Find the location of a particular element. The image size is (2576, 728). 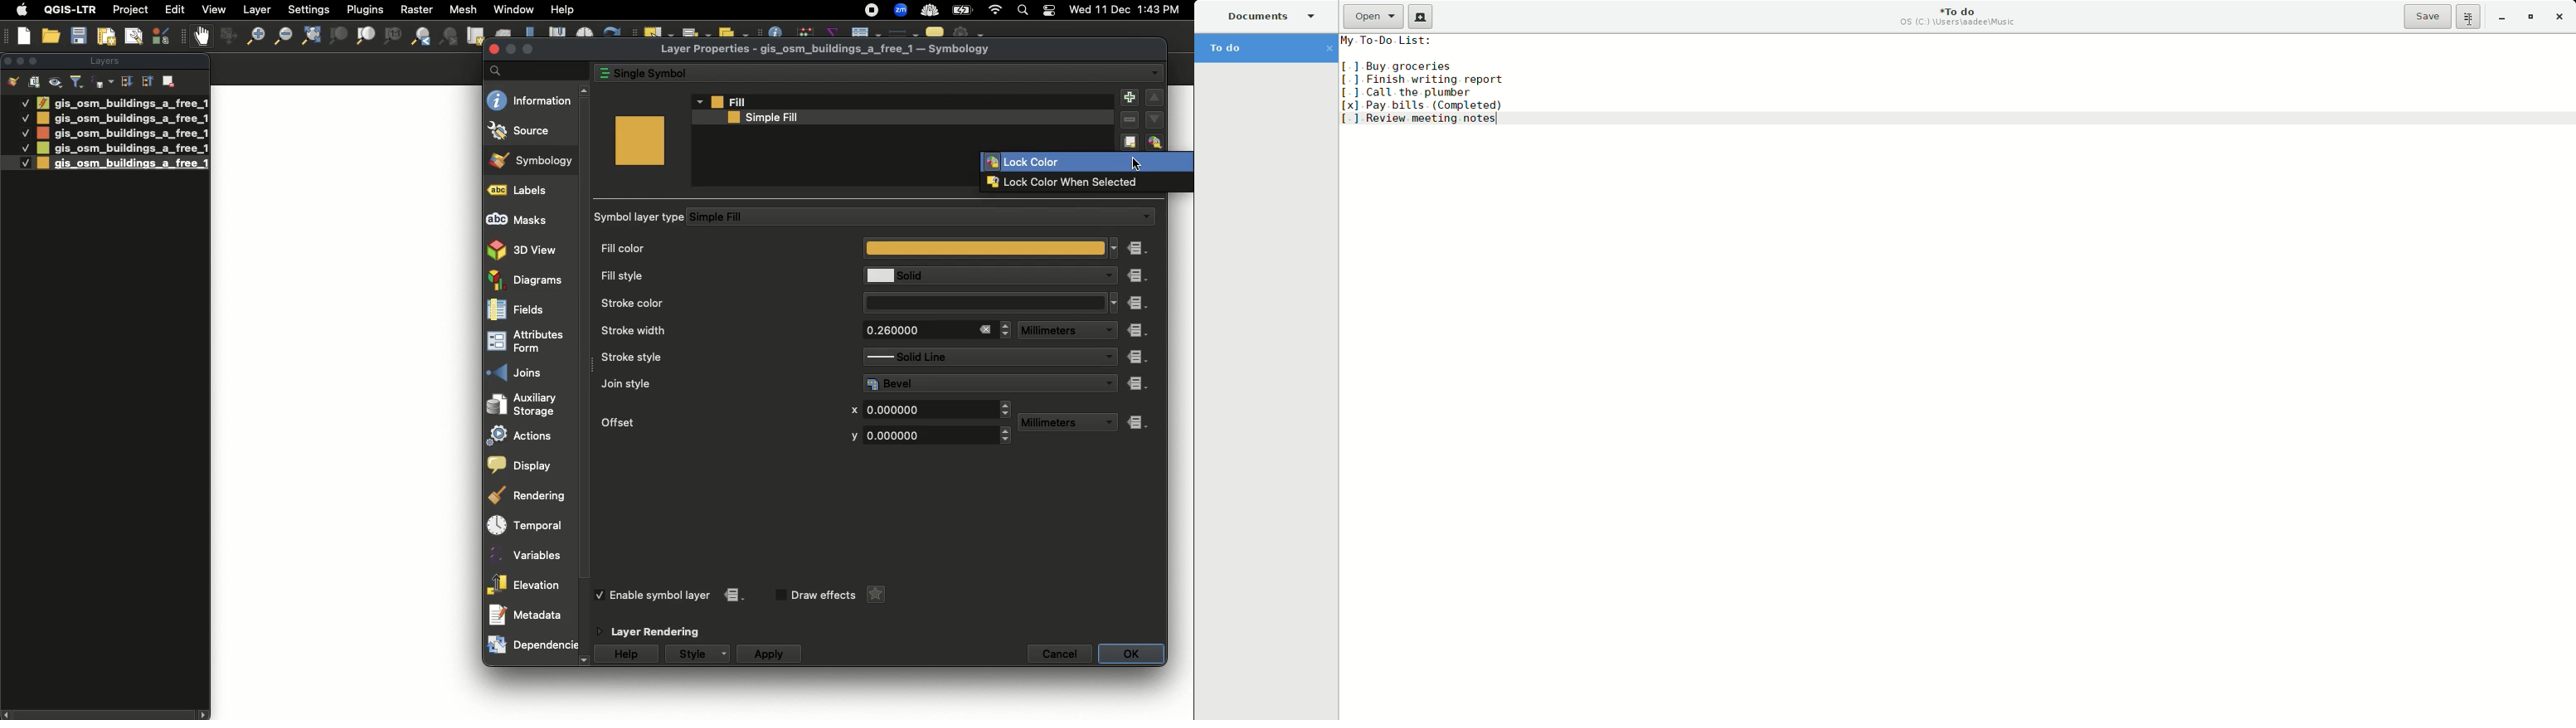

Offset is located at coordinates (709, 421).